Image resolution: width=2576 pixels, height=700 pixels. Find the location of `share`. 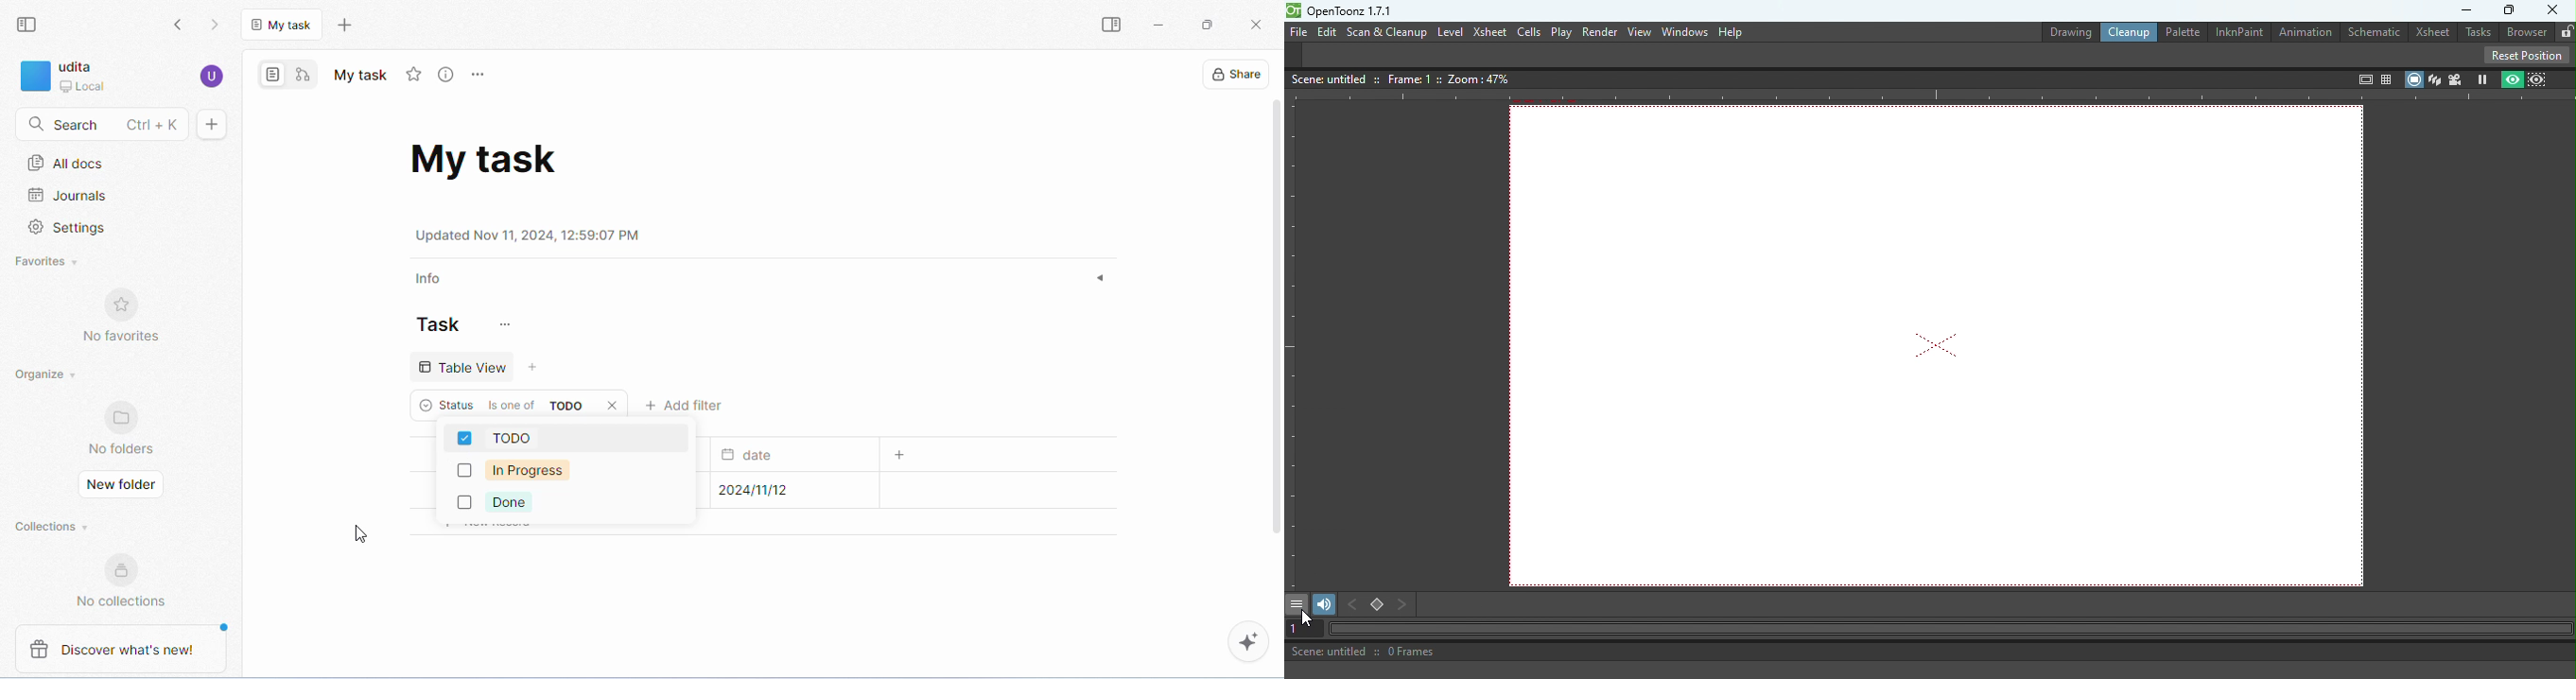

share is located at coordinates (1234, 73).